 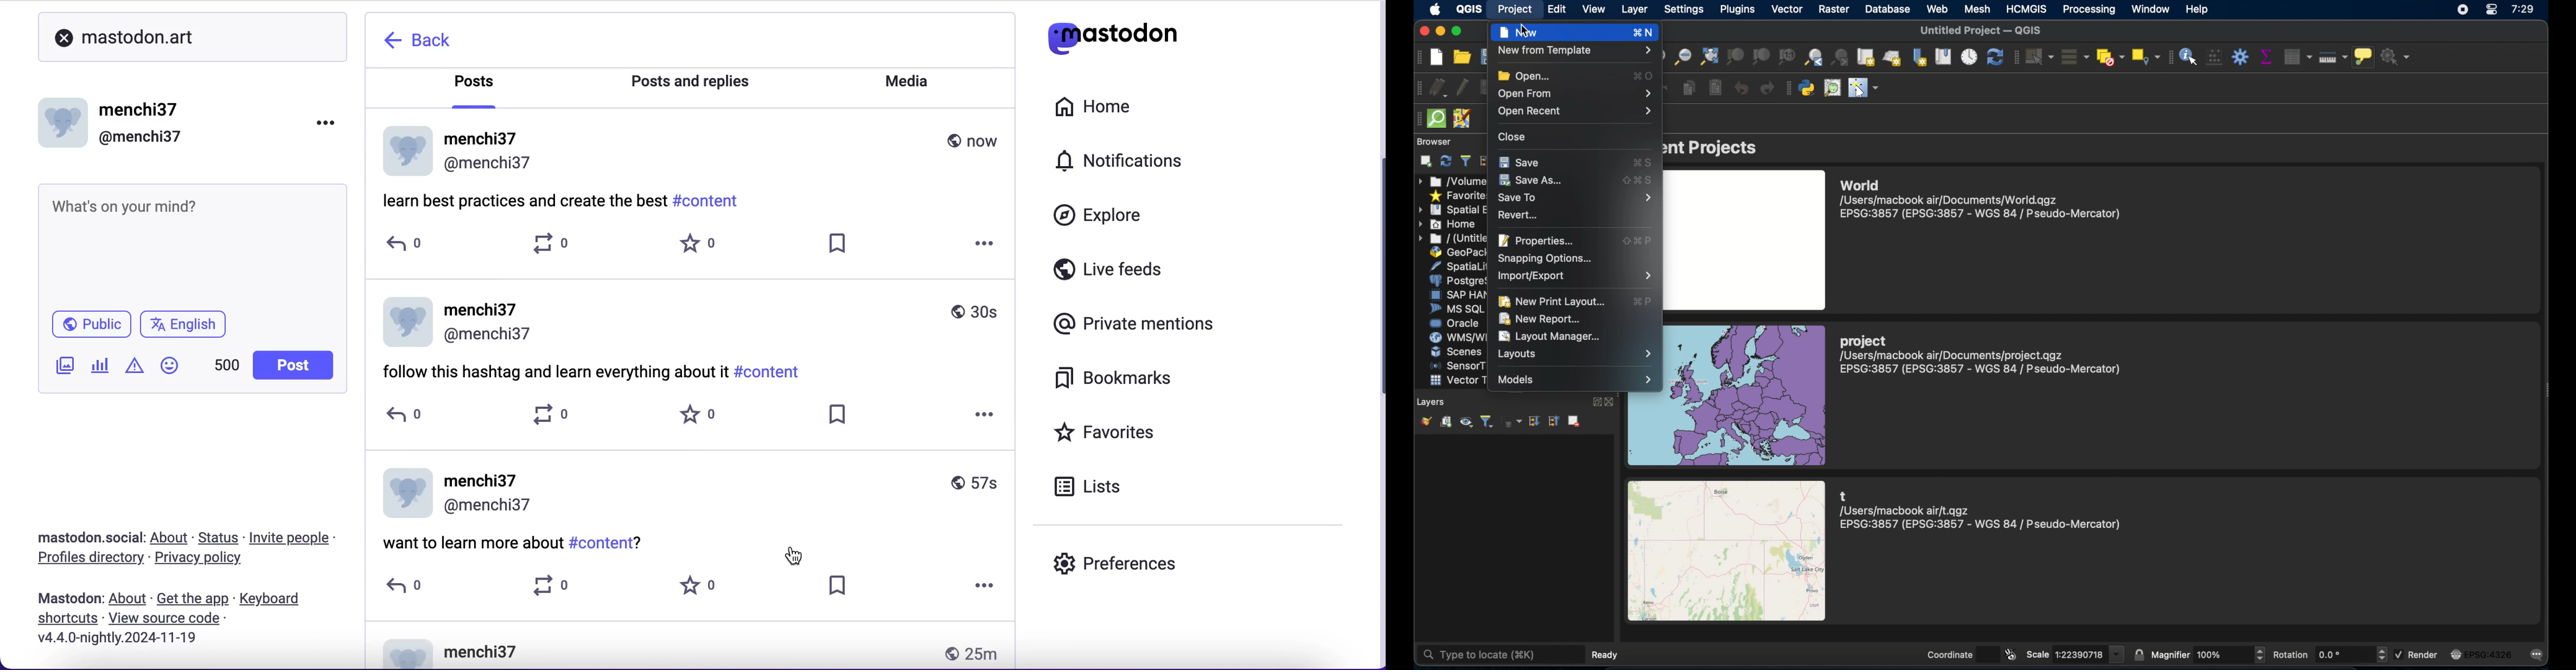 I want to click on zoom full, so click(x=1710, y=58).